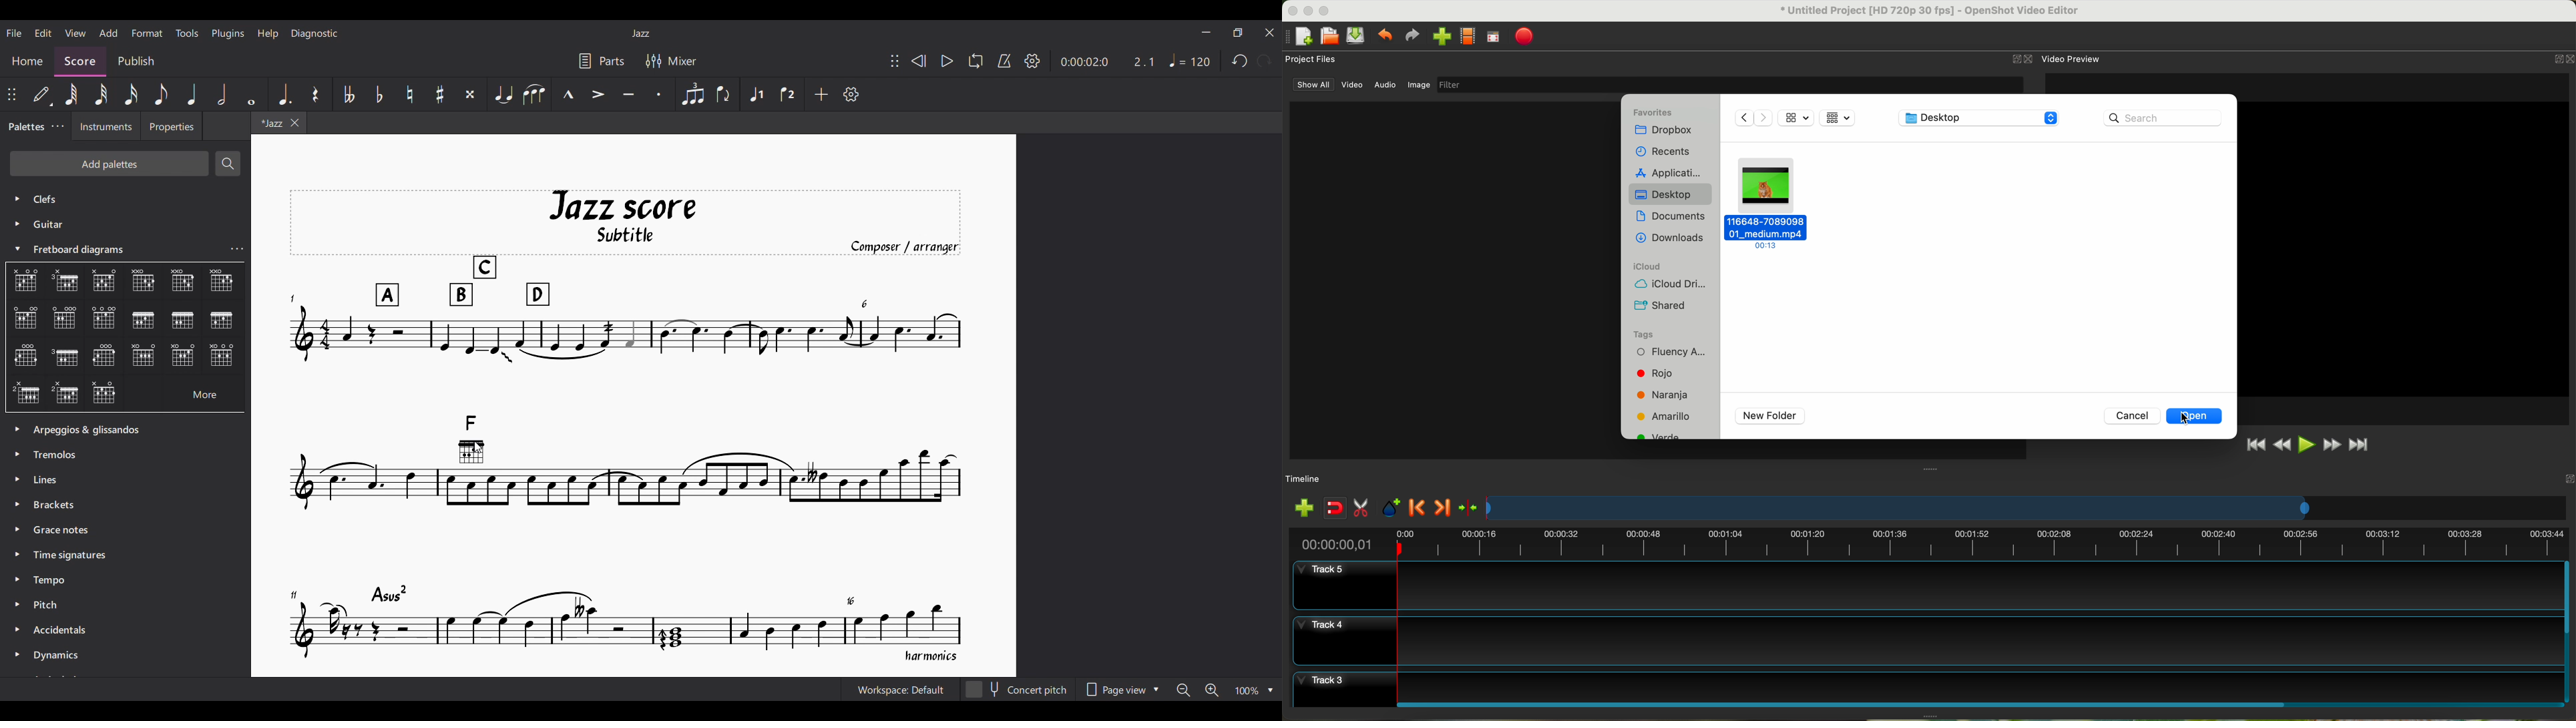 This screenshot has width=2576, height=728. What do you see at coordinates (1665, 396) in the screenshot?
I see `orange tag` at bounding box center [1665, 396].